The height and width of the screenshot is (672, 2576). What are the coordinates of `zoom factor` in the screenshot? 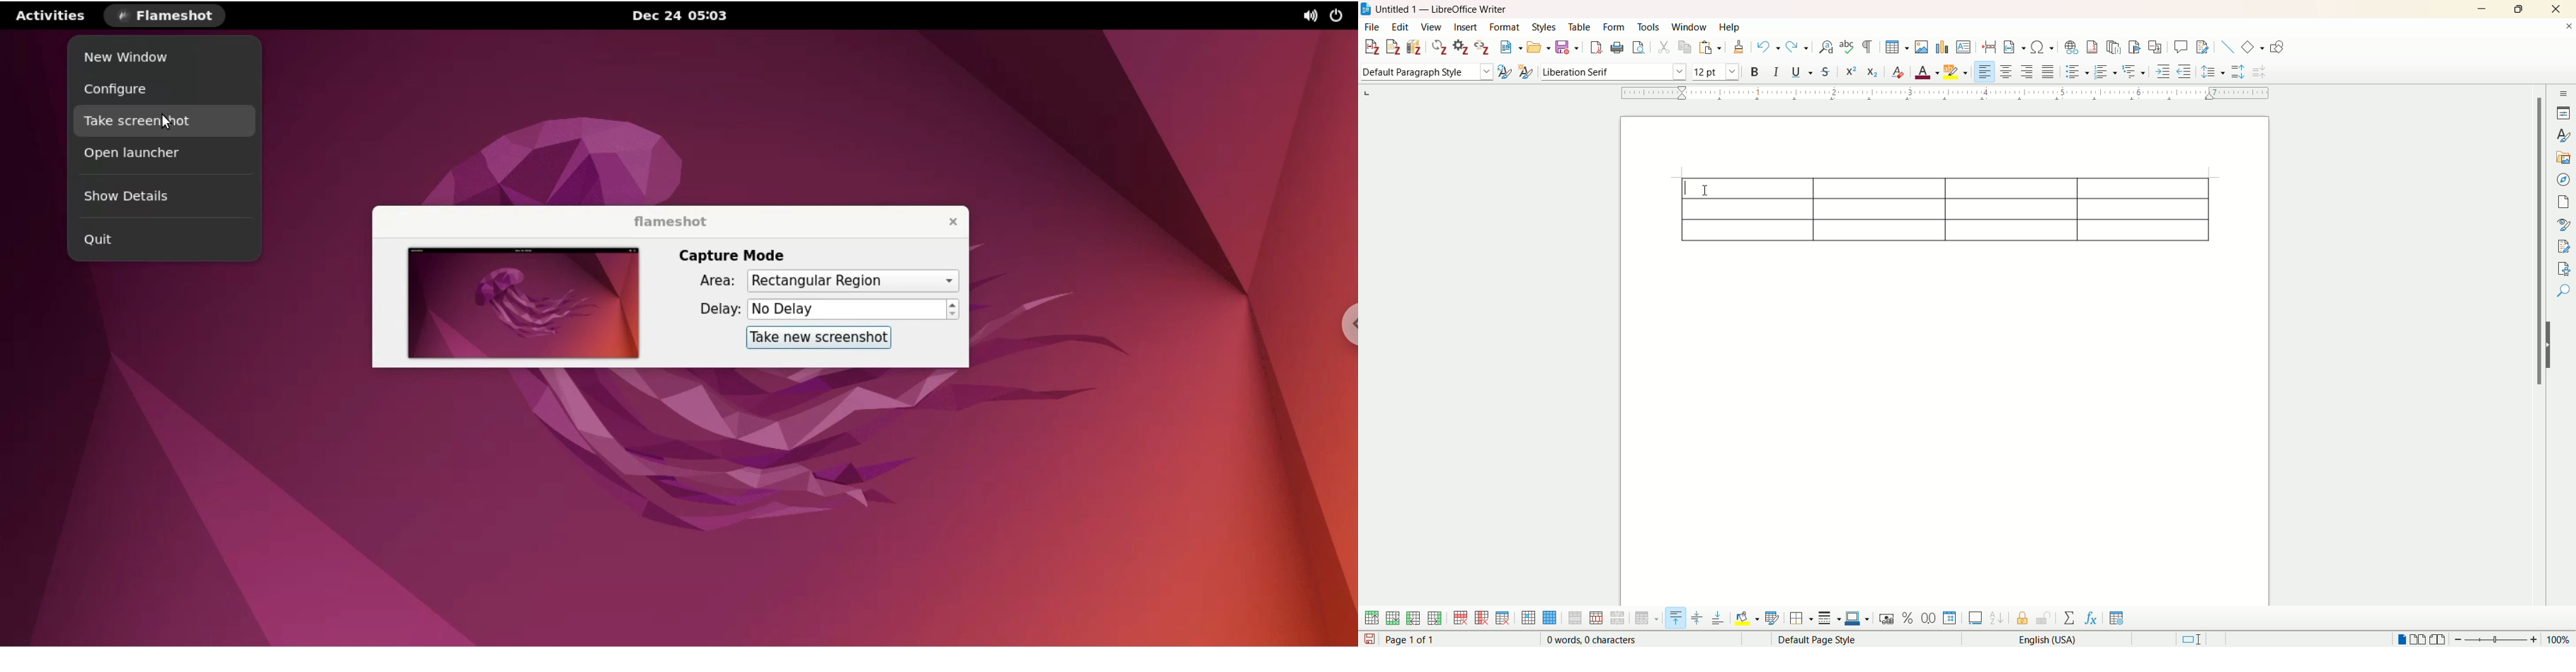 It's located at (2512, 639).